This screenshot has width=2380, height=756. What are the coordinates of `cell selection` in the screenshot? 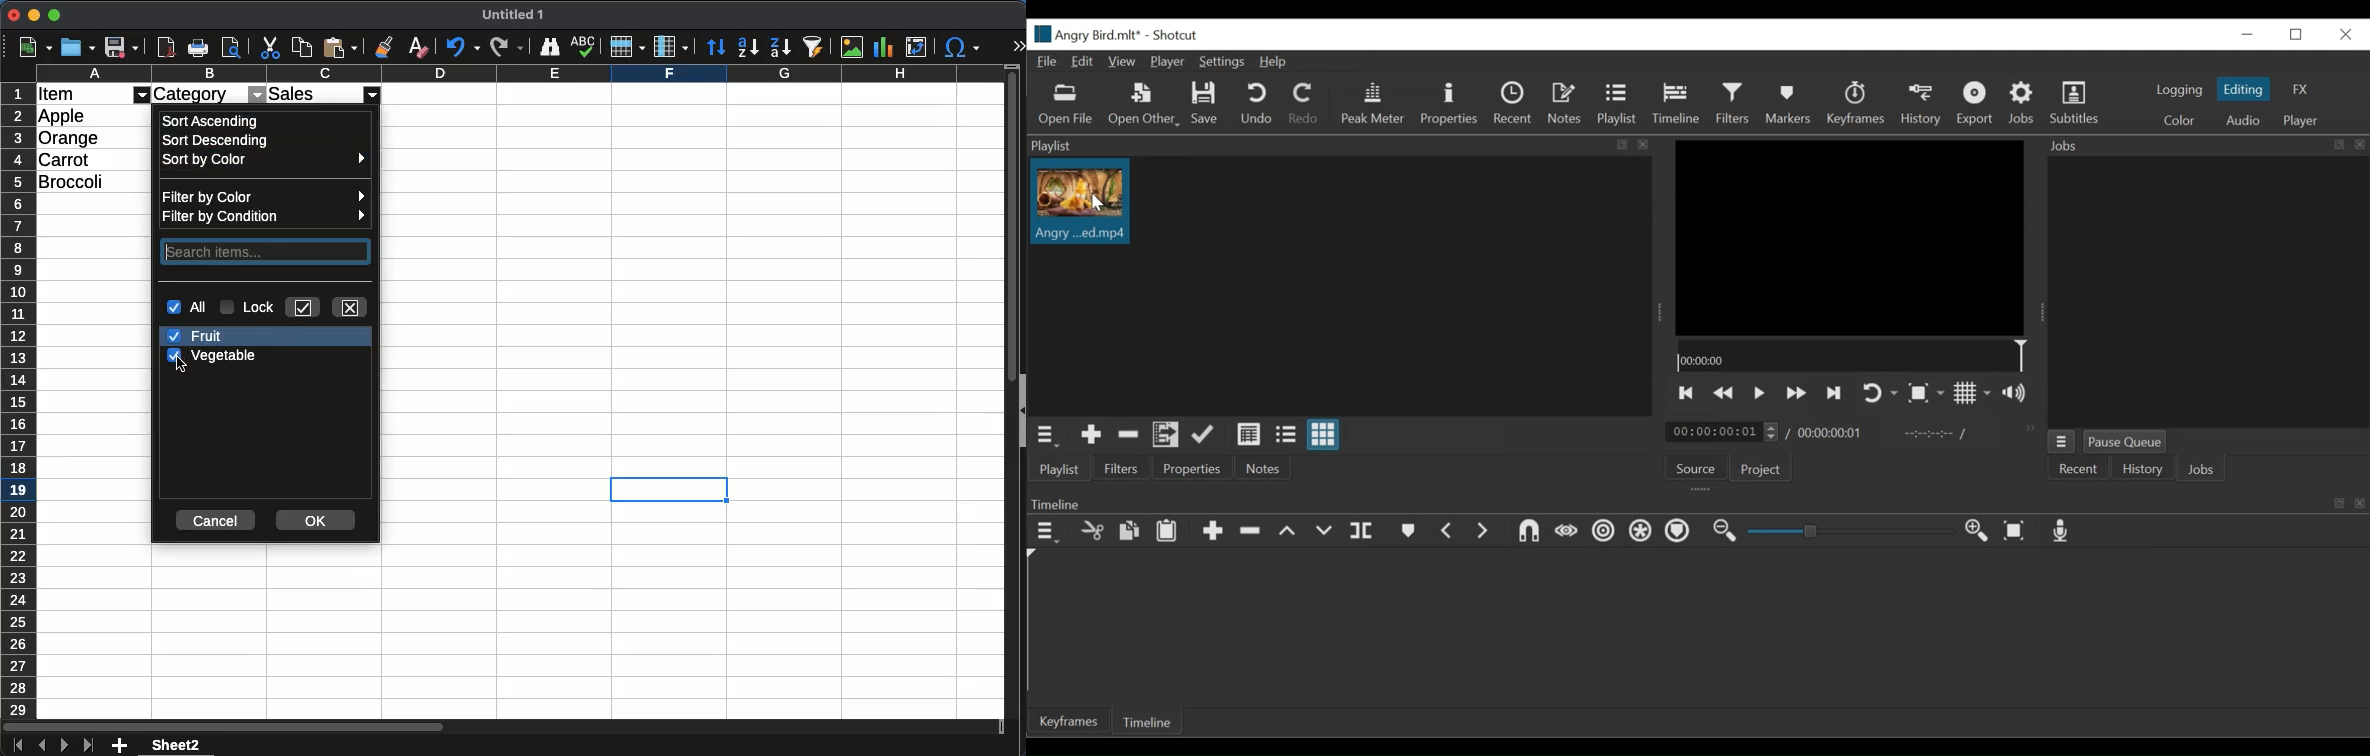 It's located at (669, 490).